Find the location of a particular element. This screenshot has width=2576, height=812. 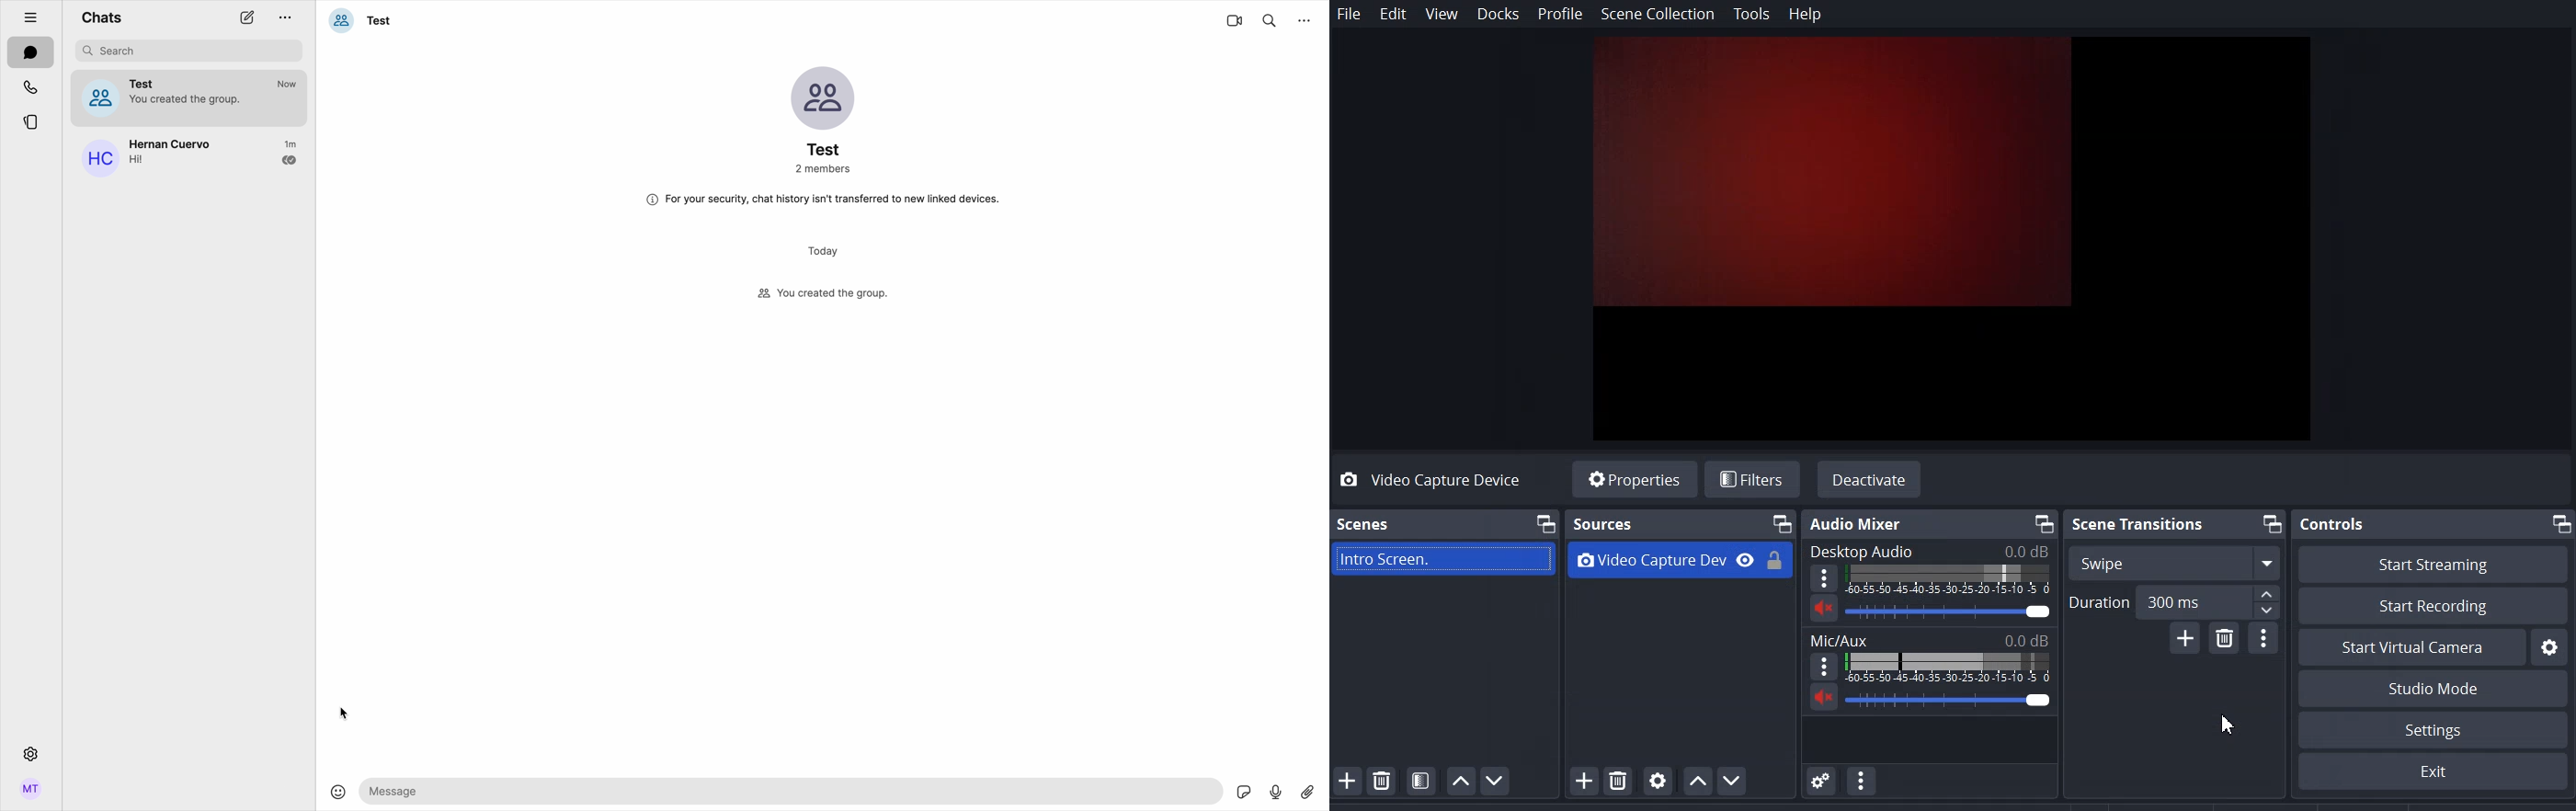

Settings is located at coordinates (2549, 646).